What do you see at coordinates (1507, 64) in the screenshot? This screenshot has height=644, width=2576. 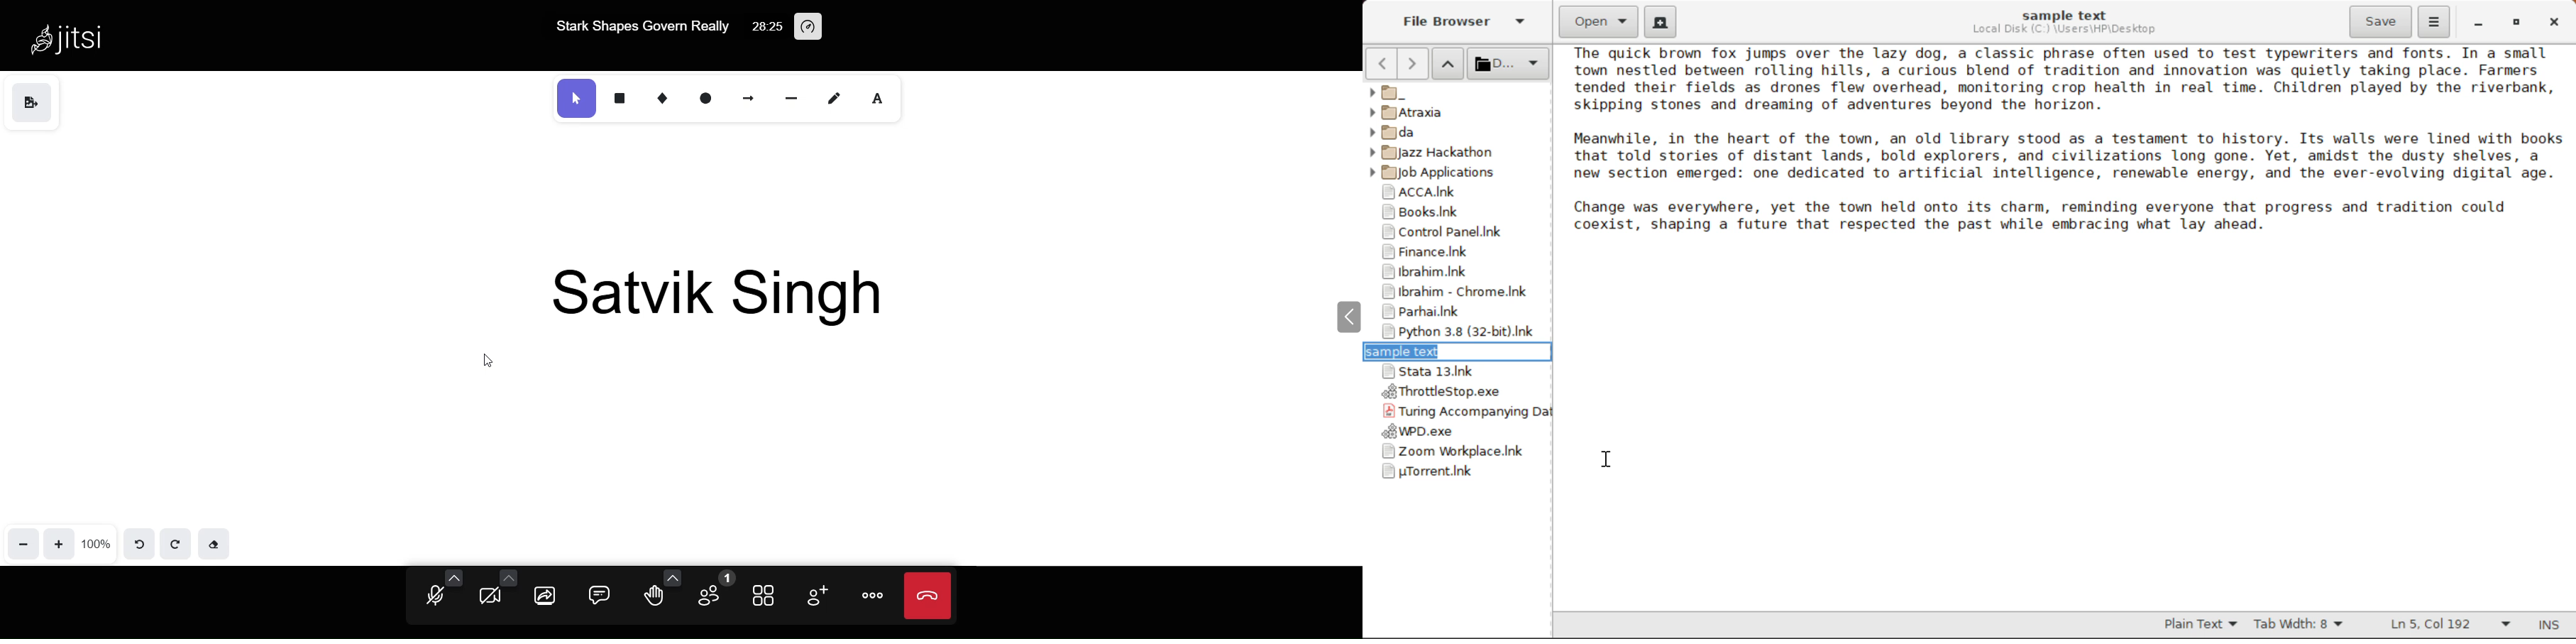 I see `Selected Folder` at bounding box center [1507, 64].